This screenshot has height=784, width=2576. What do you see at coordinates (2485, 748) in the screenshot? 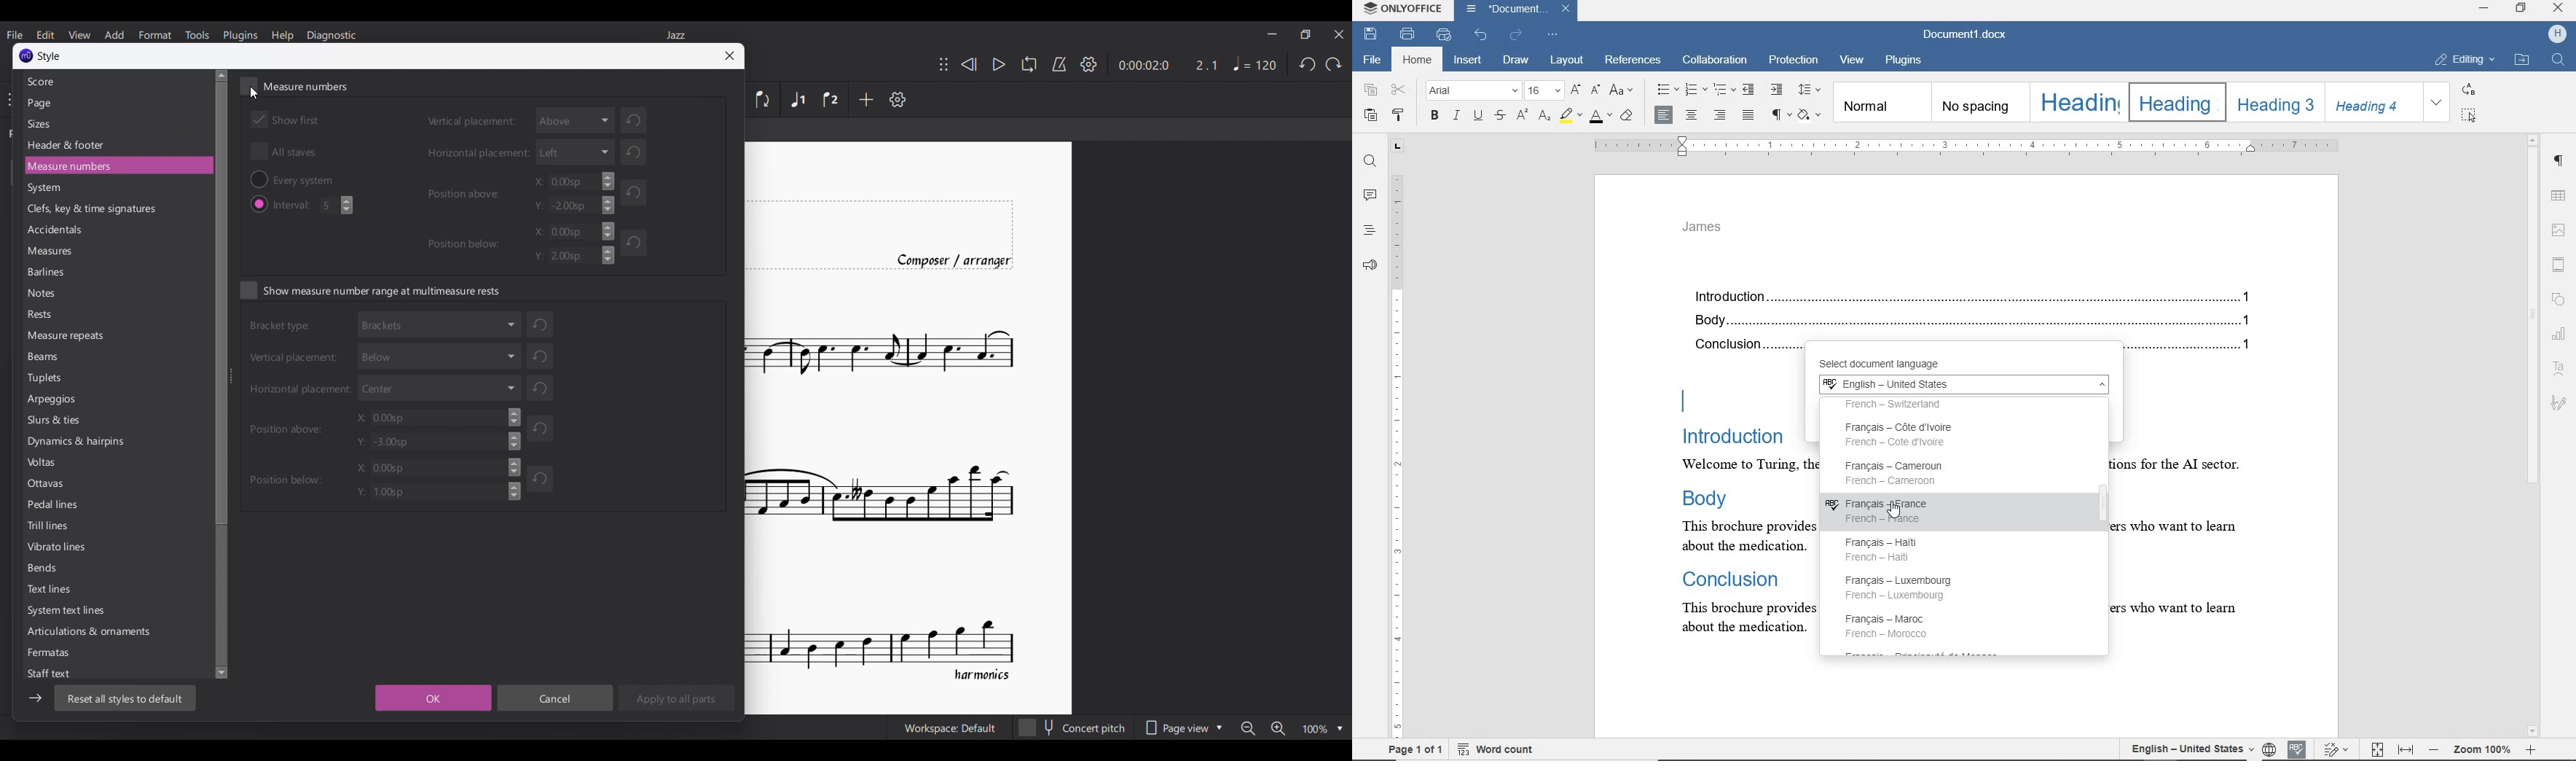
I see `zoom out or zoom in` at bounding box center [2485, 748].